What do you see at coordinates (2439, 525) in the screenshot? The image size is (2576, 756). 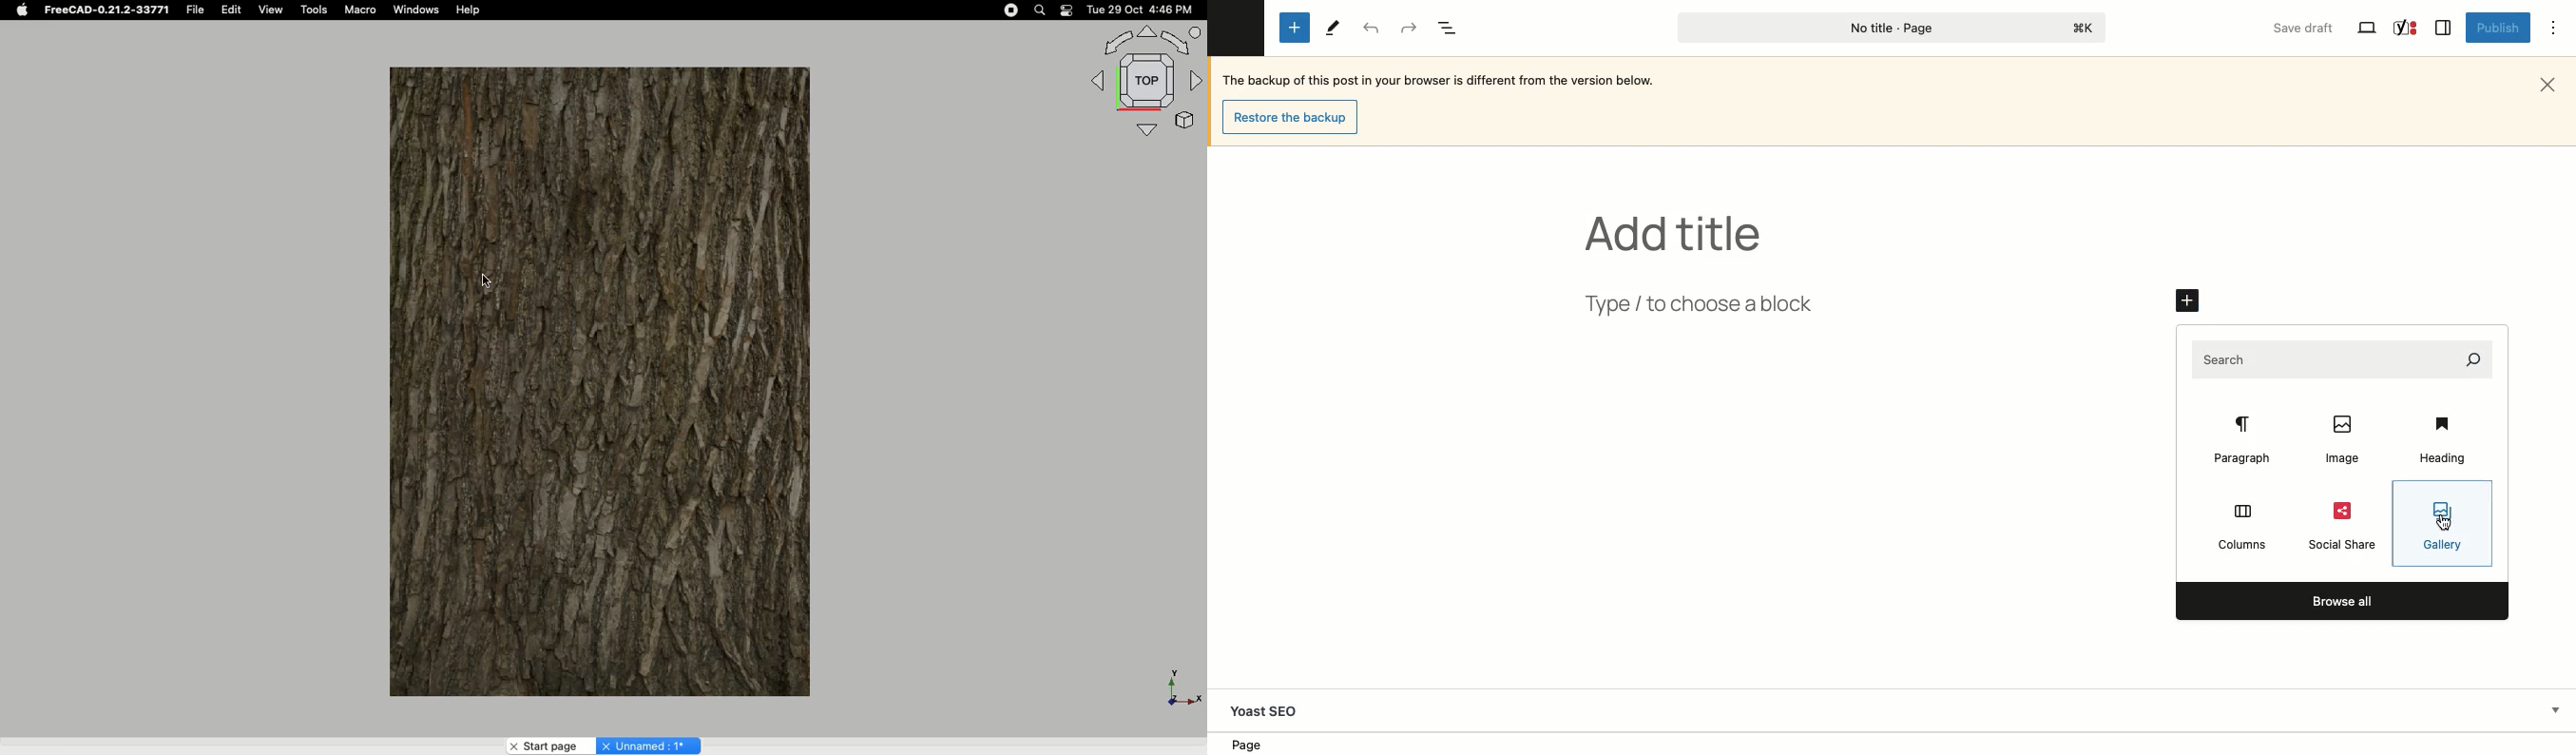 I see `Gallery` at bounding box center [2439, 525].